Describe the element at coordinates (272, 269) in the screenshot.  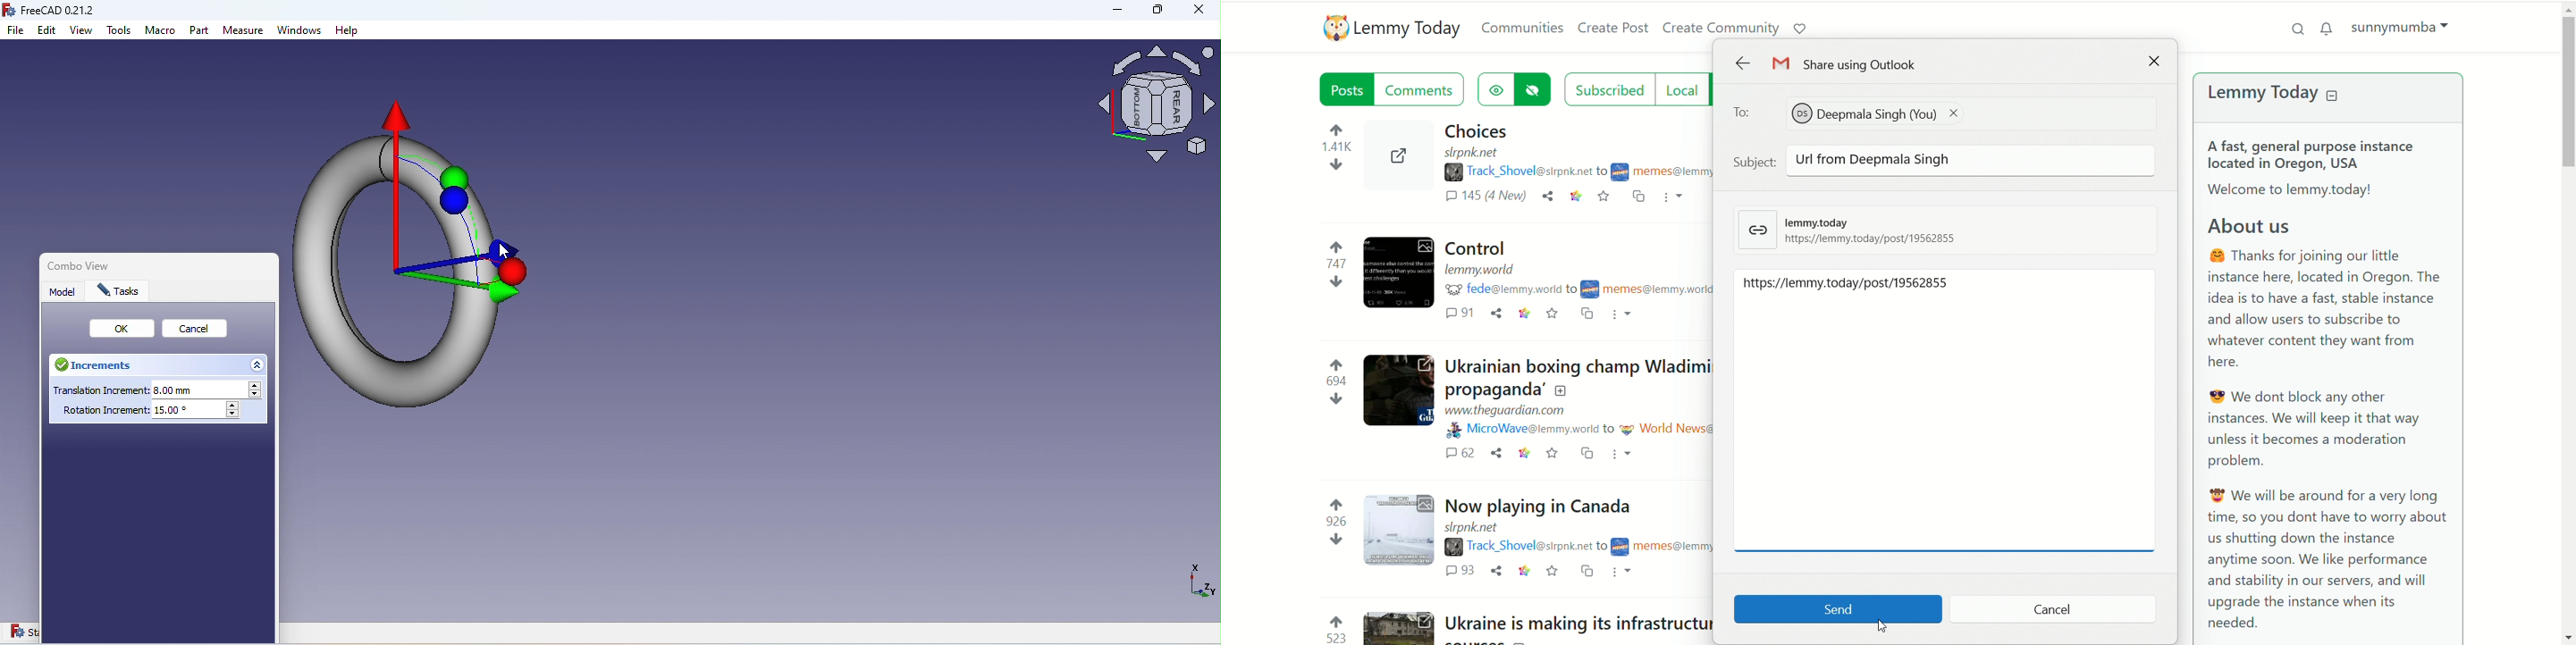
I see `Close` at that location.